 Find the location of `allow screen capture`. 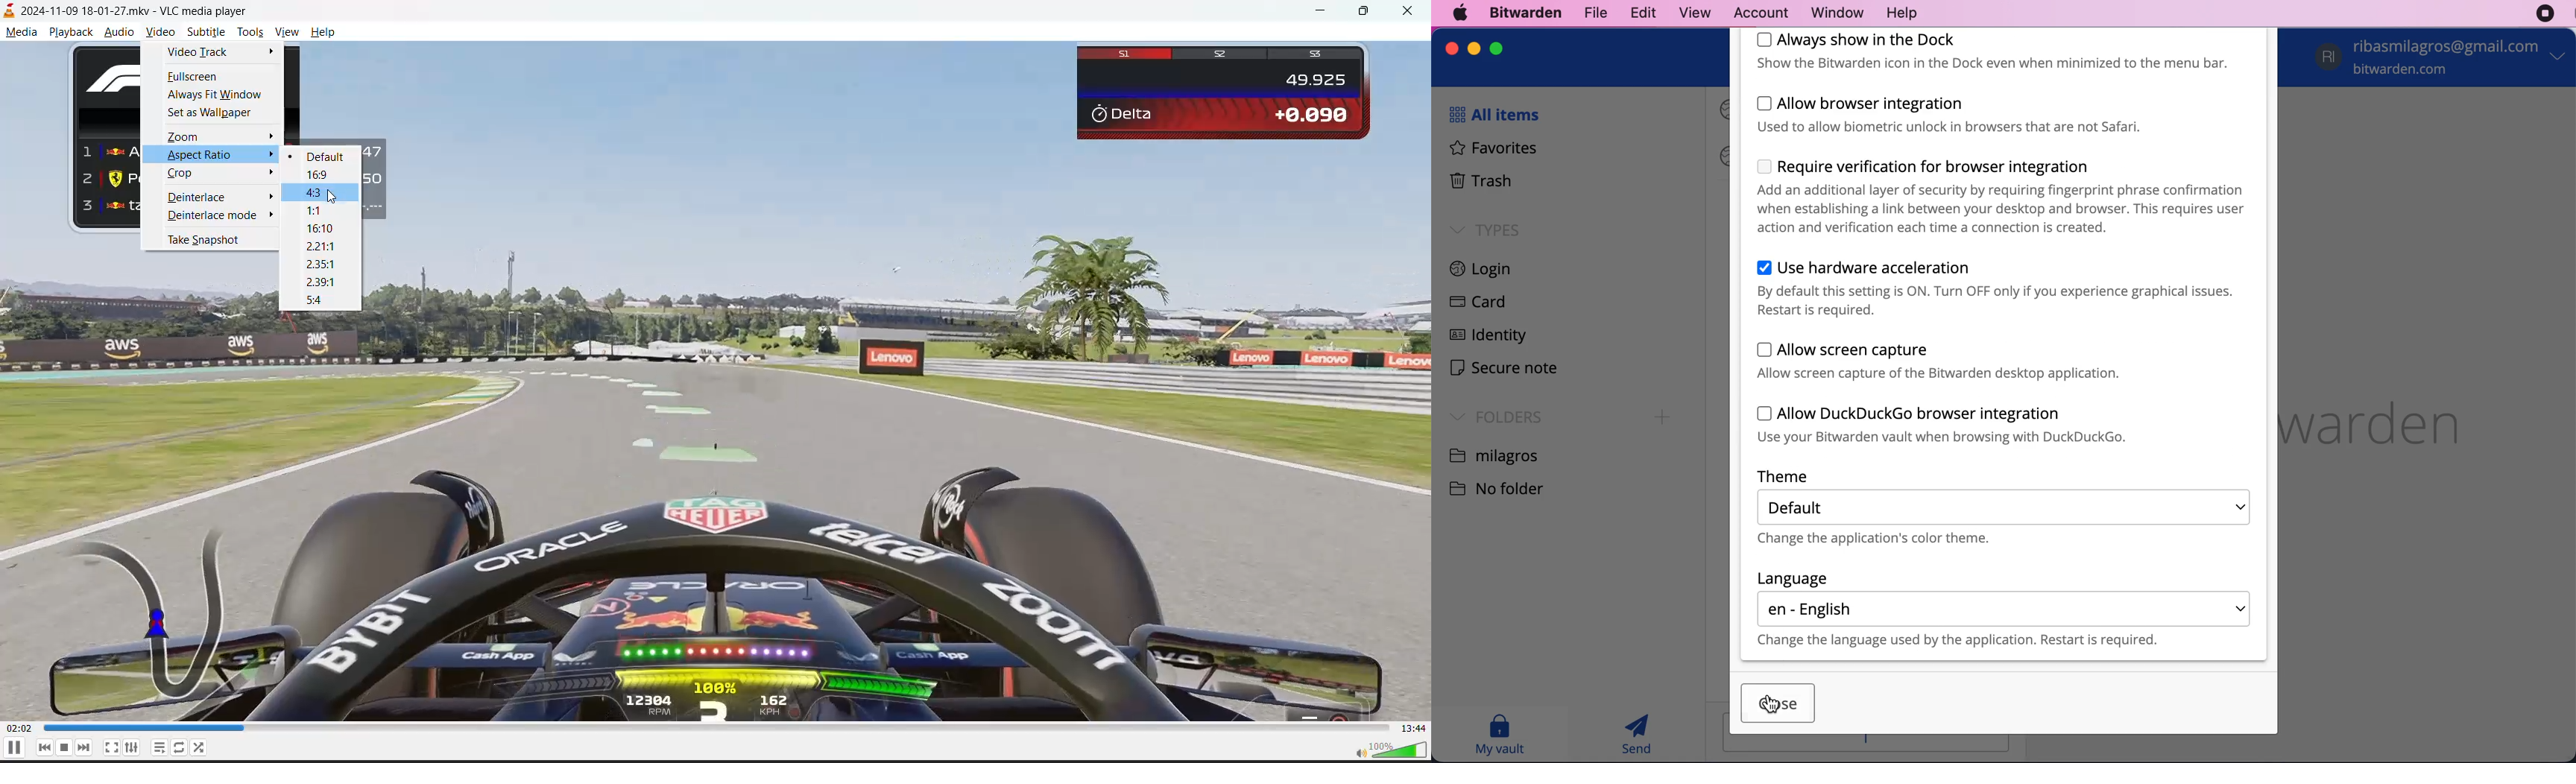

allow screen capture is located at coordinates (1946, 358).